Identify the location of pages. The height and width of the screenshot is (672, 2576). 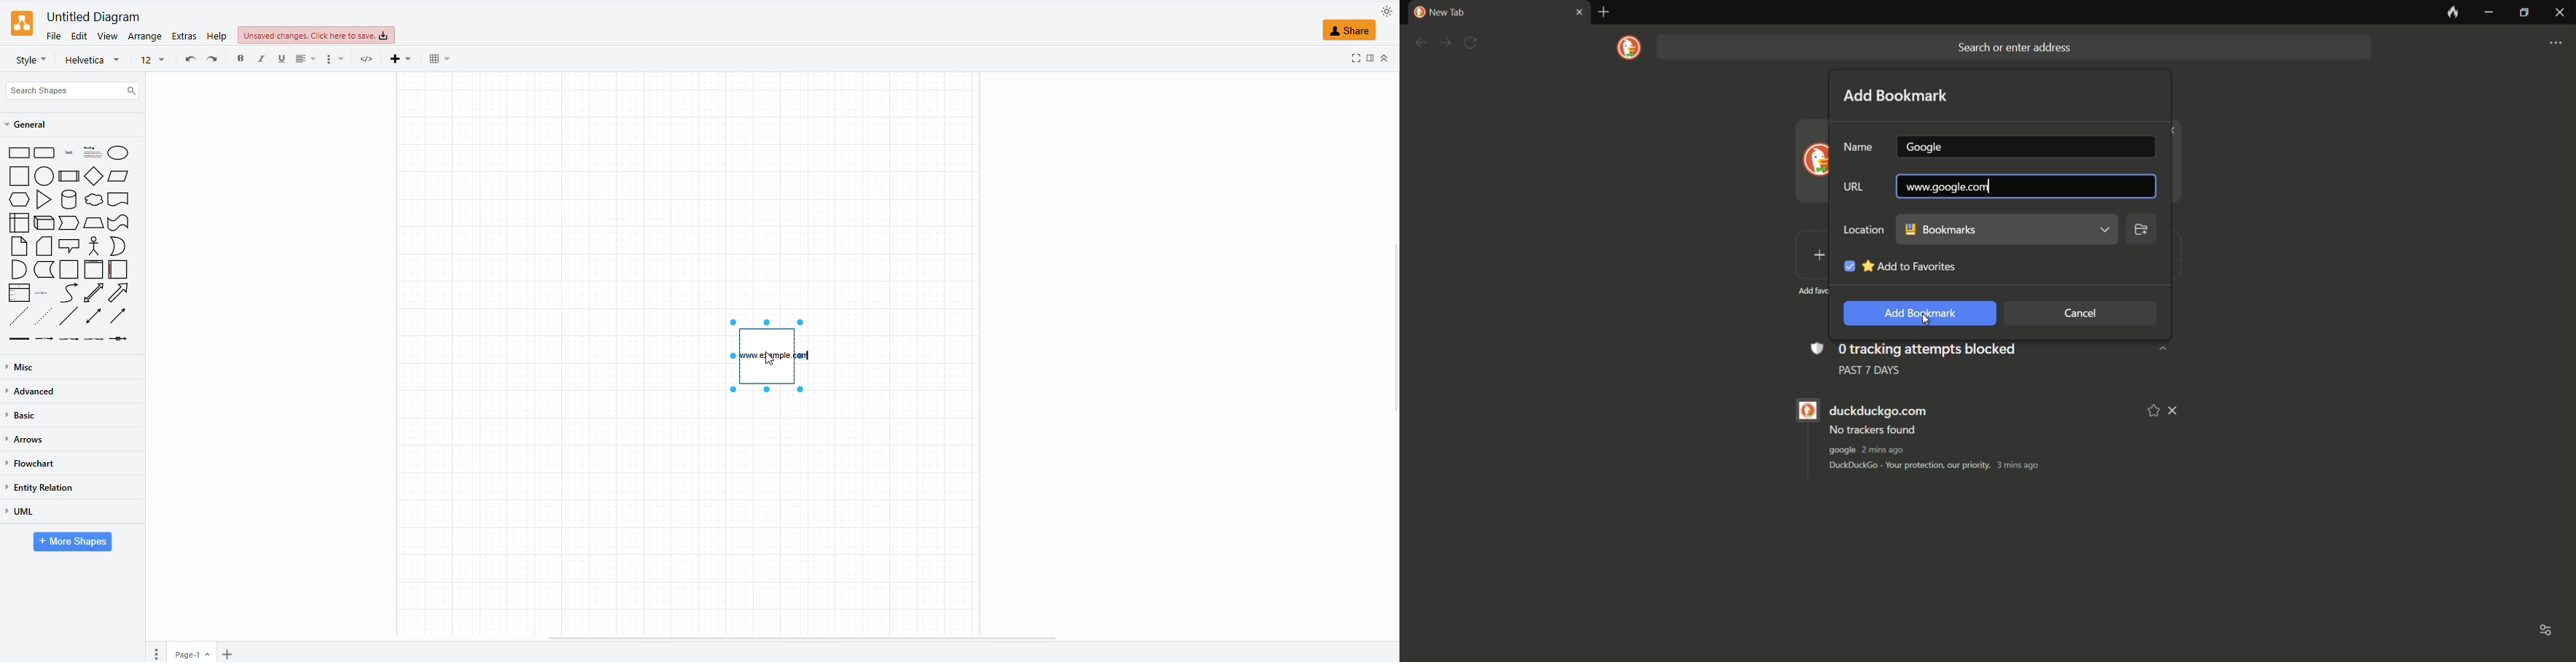
(159, 653).